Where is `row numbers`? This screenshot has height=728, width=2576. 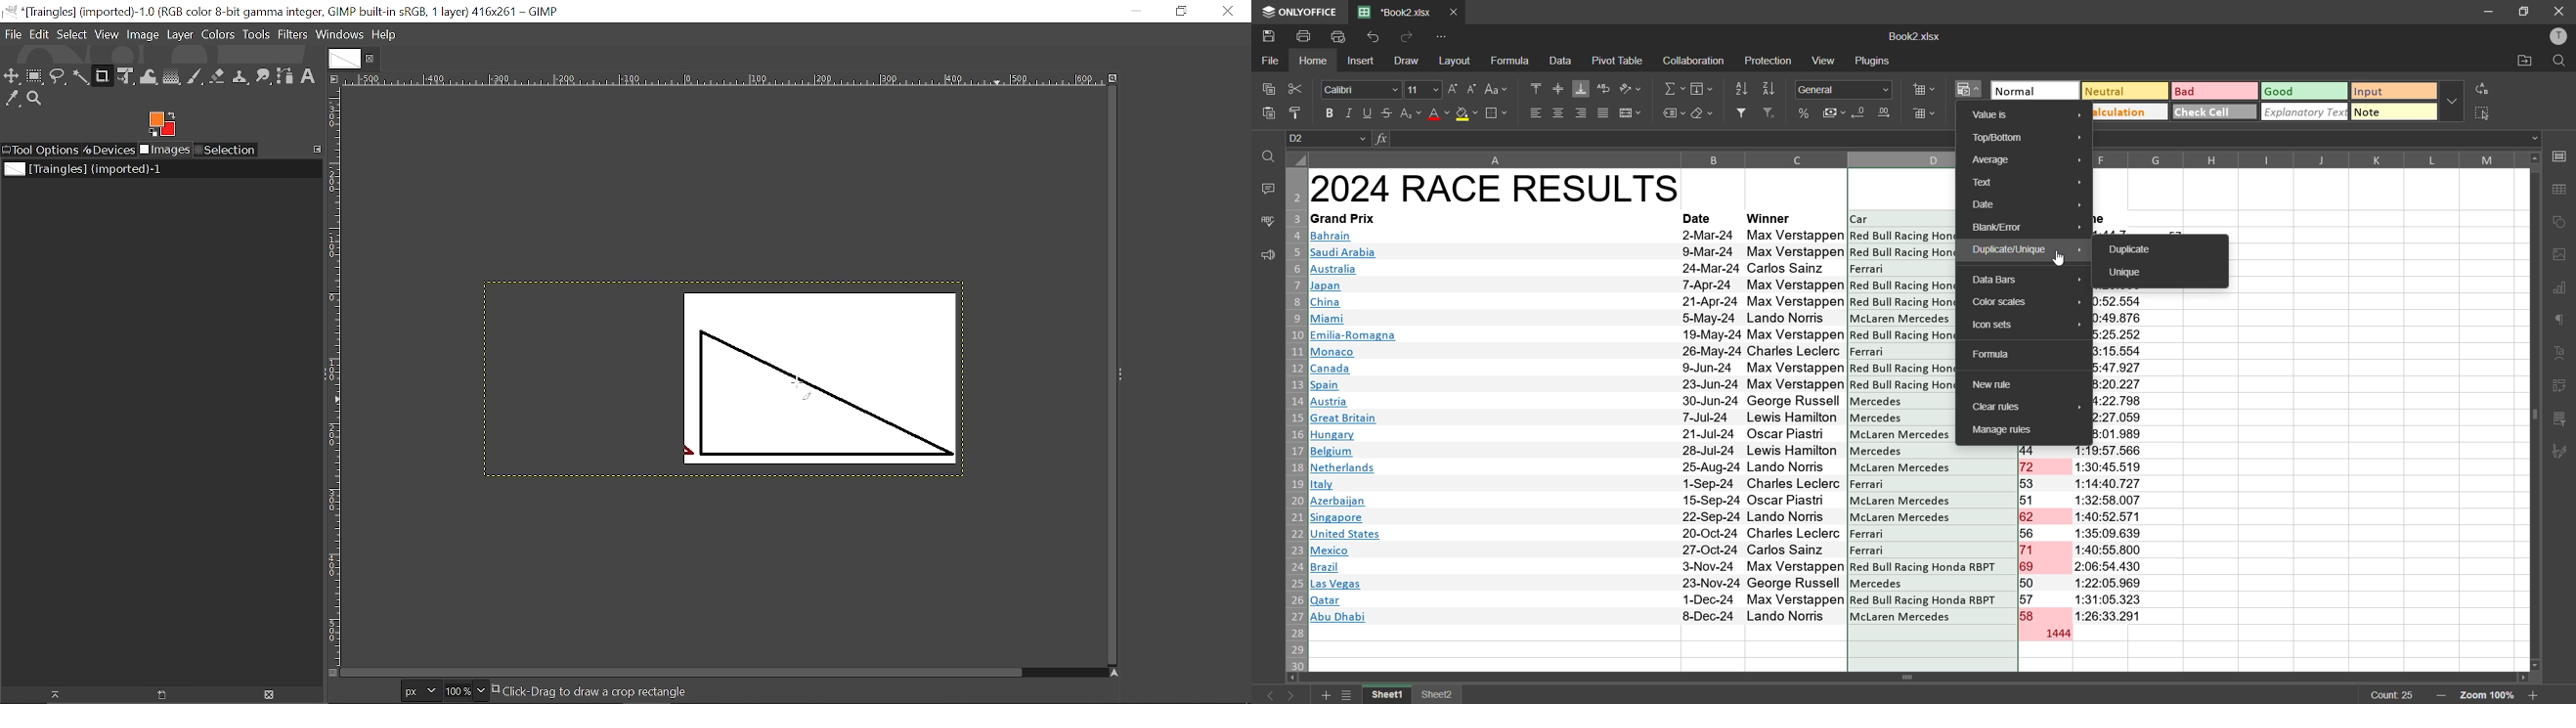
row numbers is located at coordinates (1293, 420).